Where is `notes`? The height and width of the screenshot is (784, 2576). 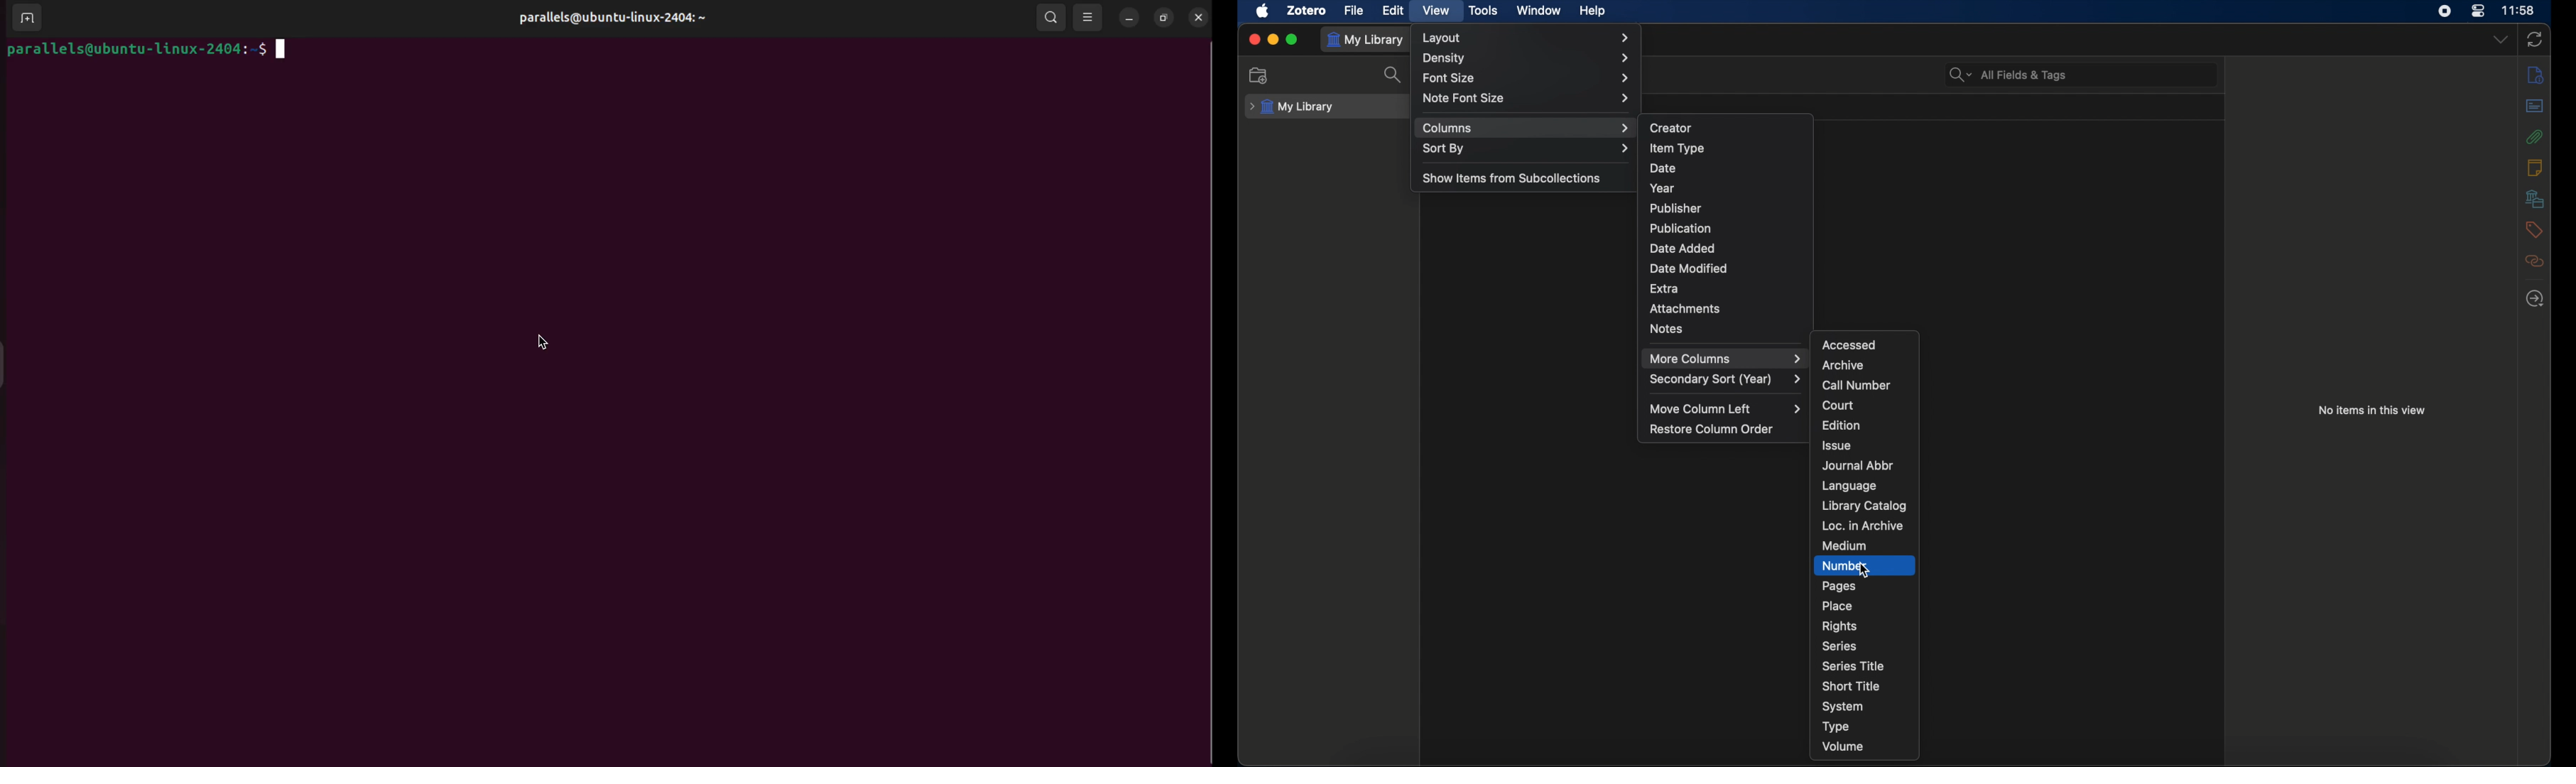
notes is located at coordinates (2534, 166).